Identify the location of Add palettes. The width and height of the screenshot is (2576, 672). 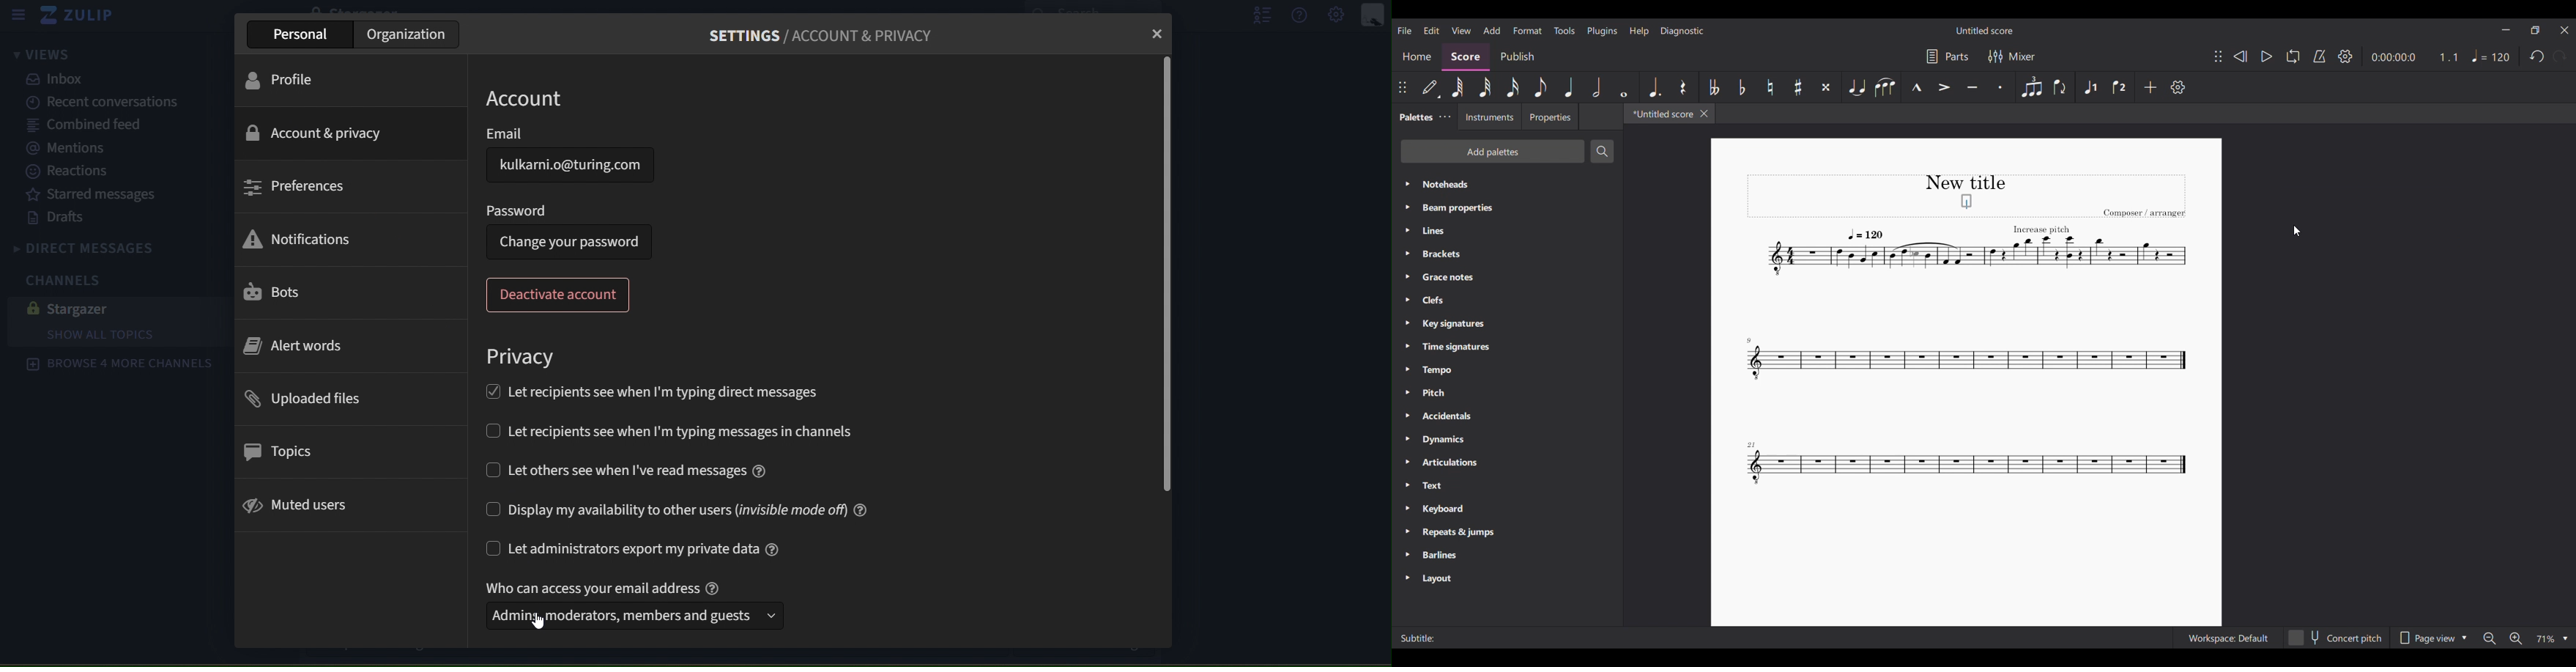
(1493, 151).